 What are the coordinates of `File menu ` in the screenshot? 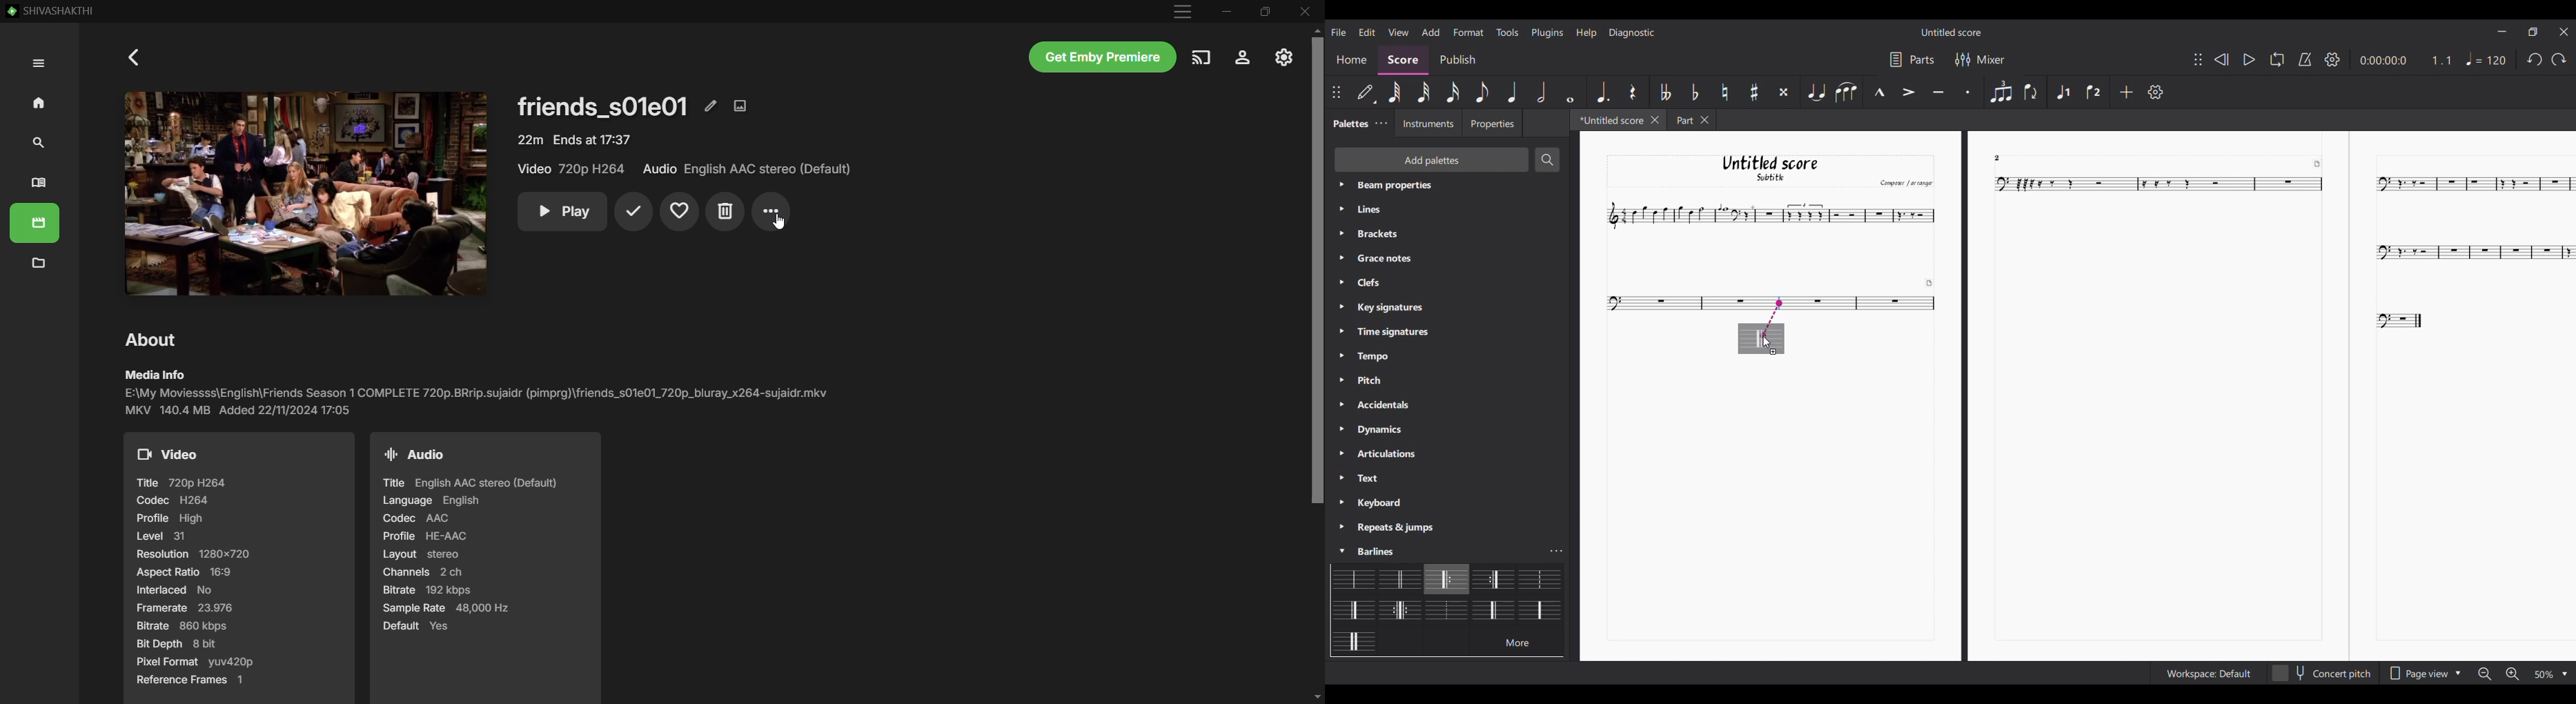 It's located at (1339, 32).